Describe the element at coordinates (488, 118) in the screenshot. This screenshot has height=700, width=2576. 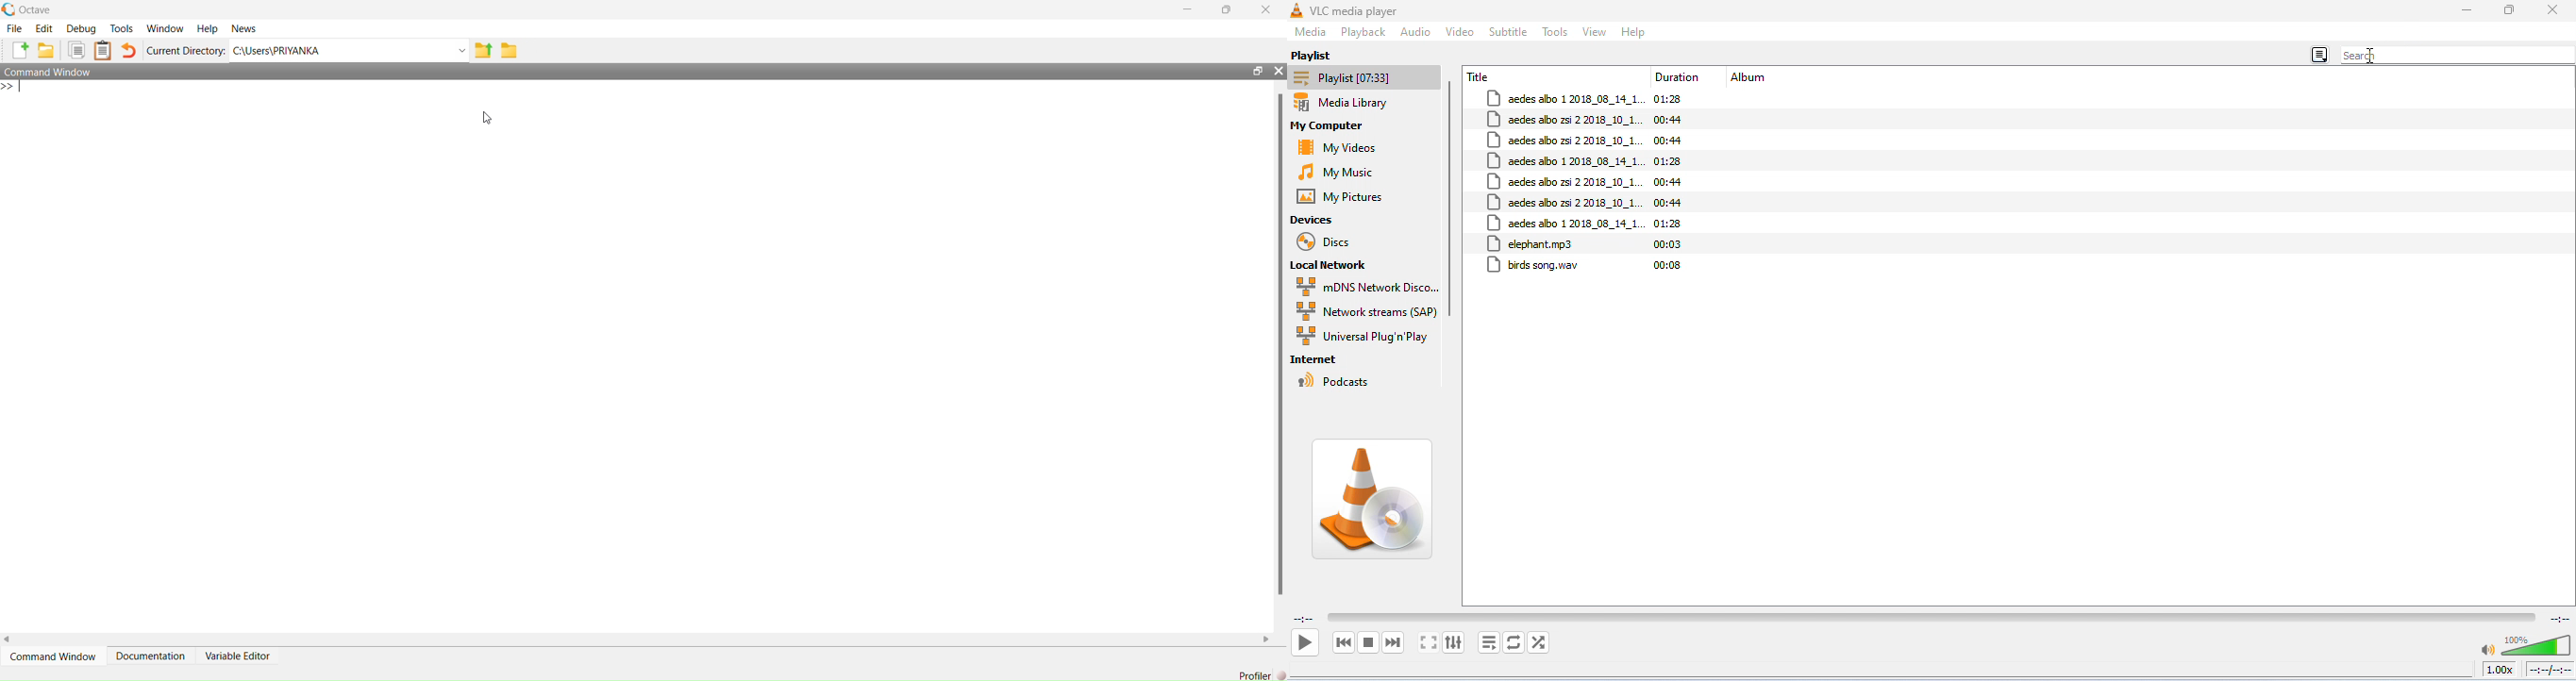
I see `cursor` at that location.